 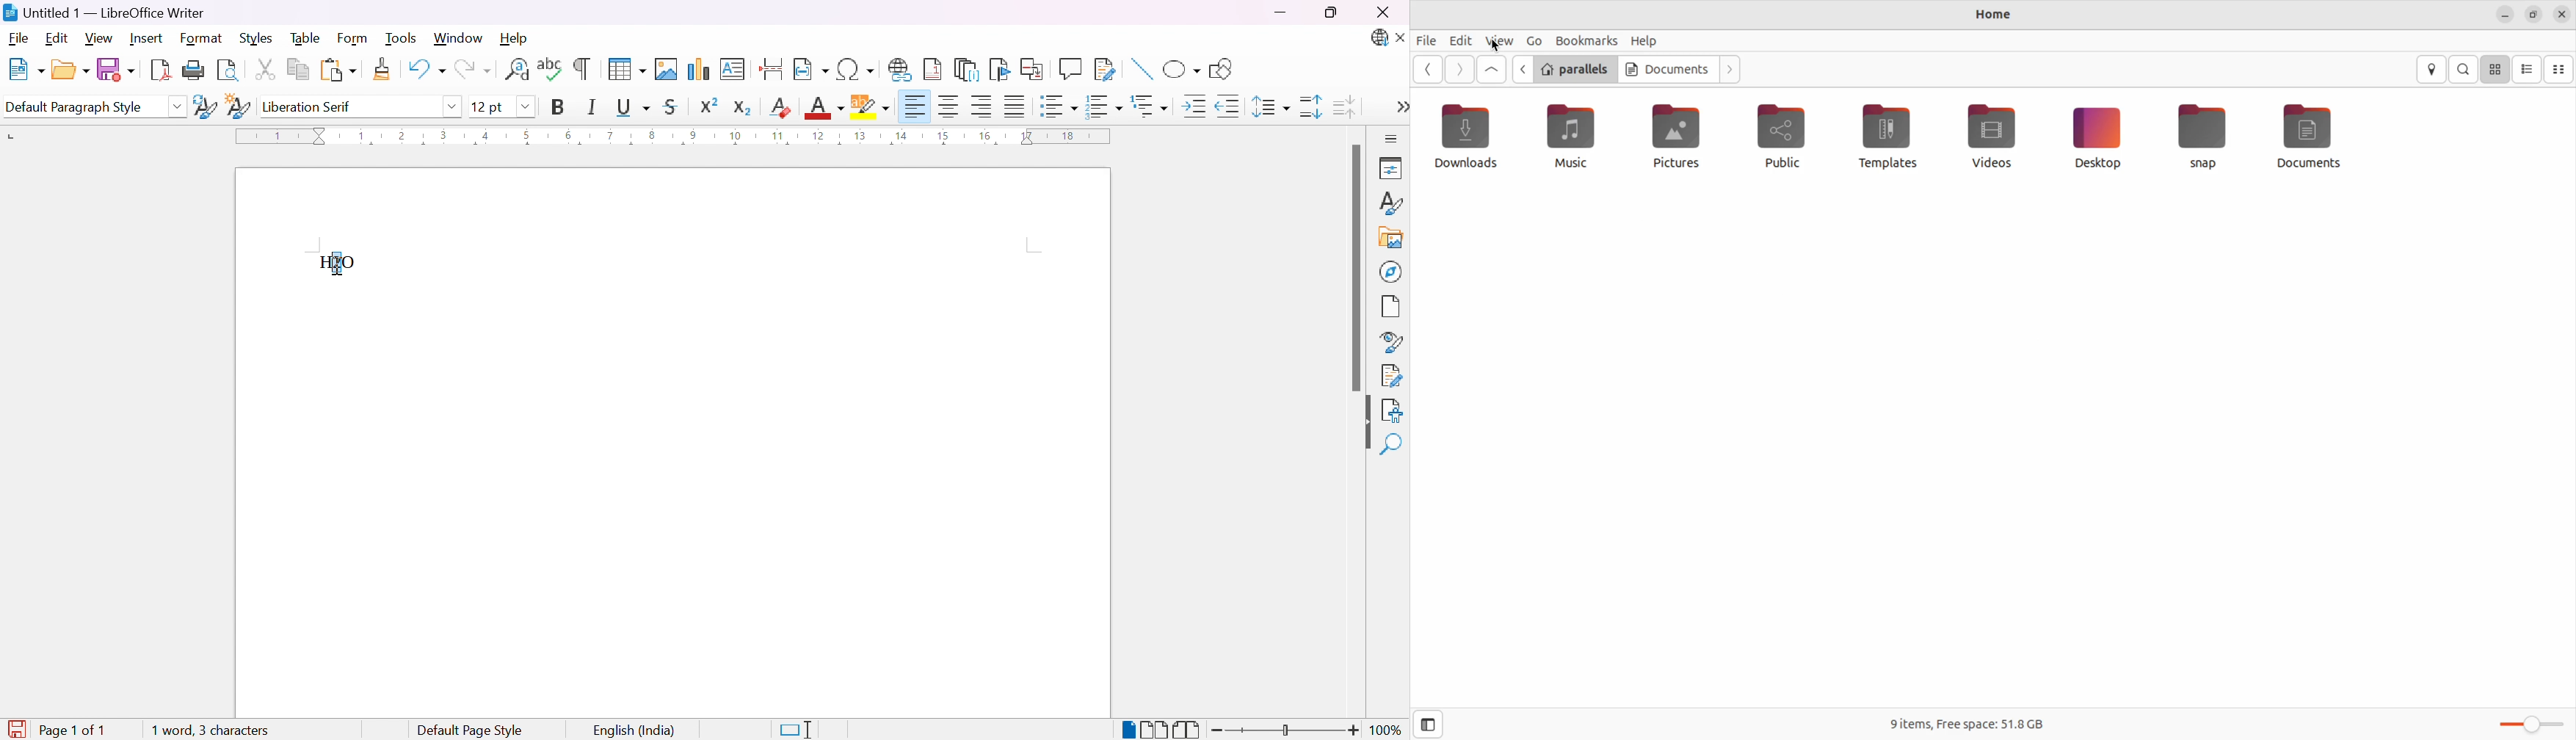 I want to click on Minimize, so click(x=1282, y=12).